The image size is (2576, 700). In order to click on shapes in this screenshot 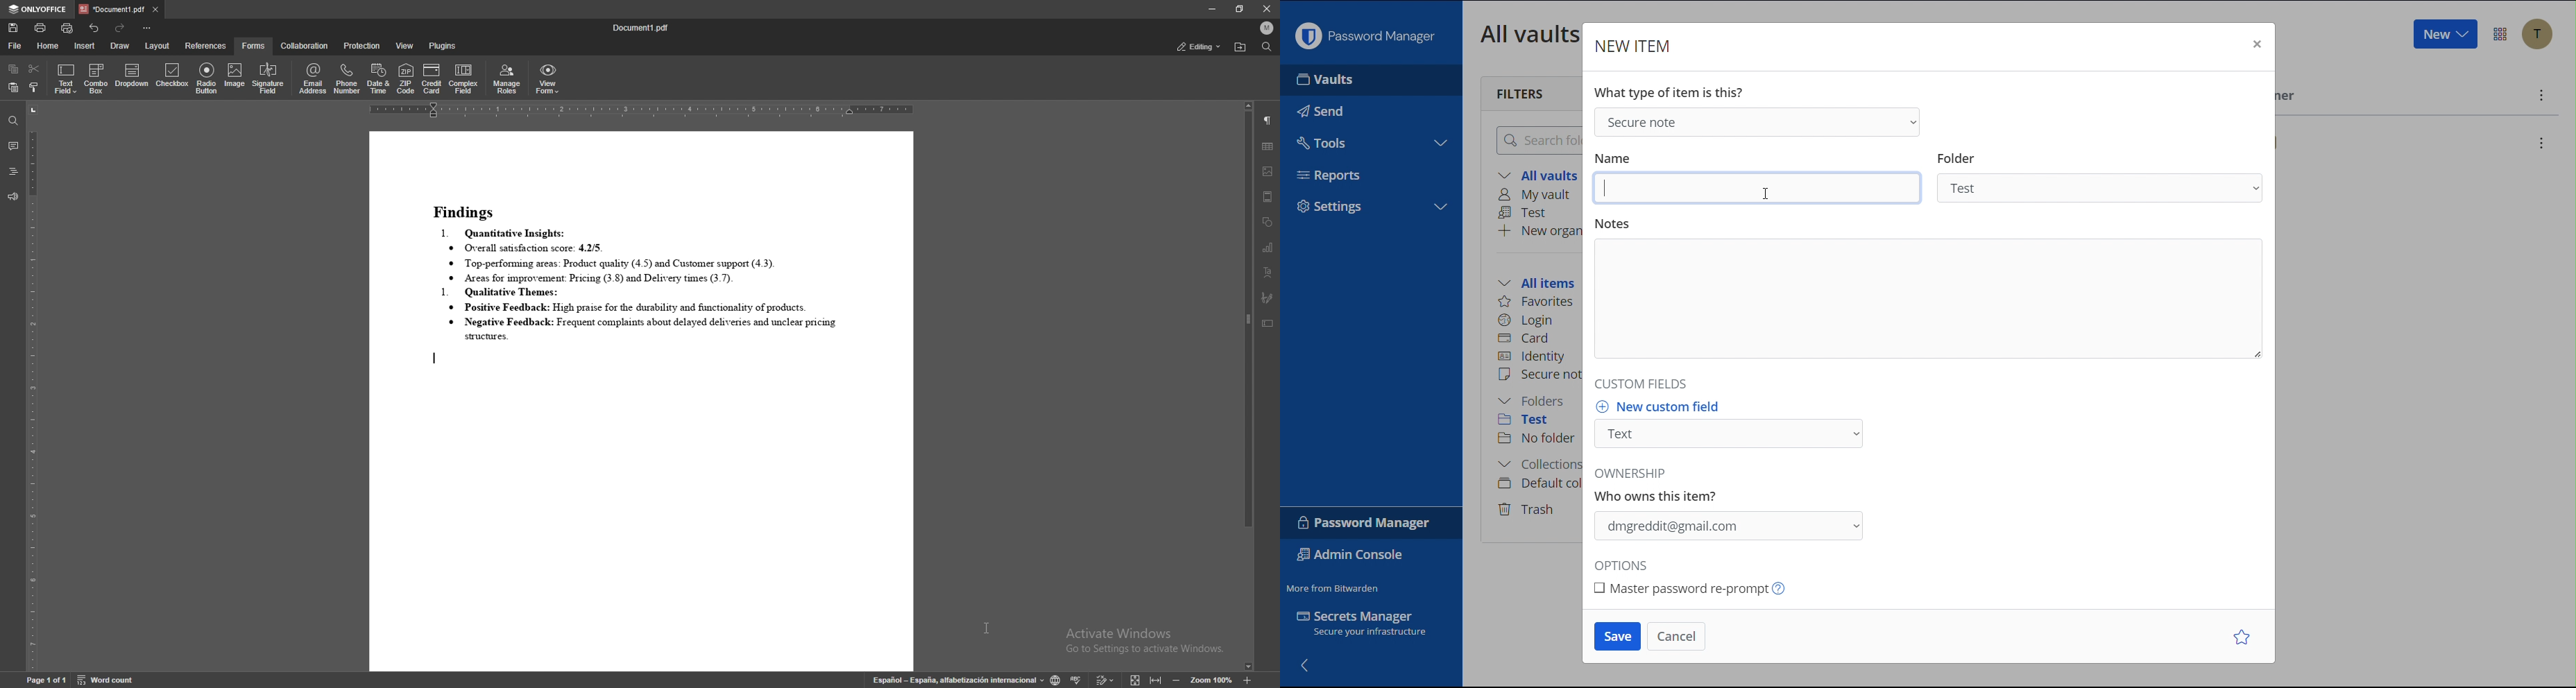, I will do `click(1268, 223)`.